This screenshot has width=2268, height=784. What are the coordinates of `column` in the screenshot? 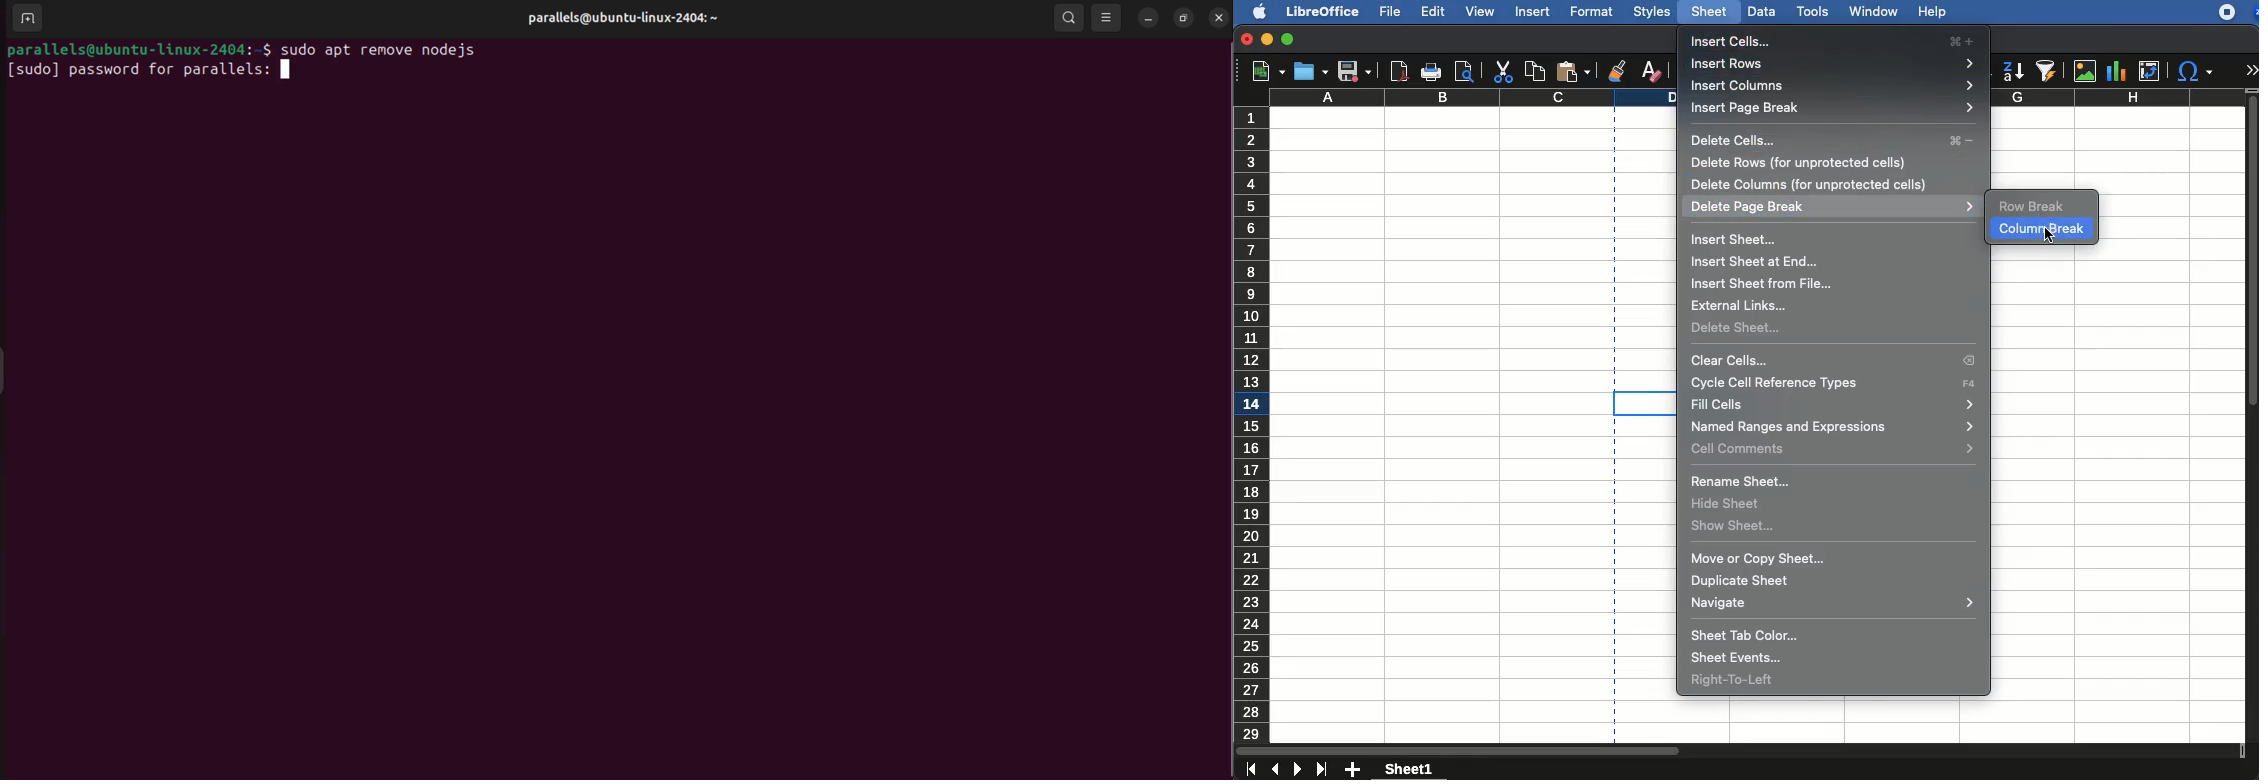 It's located at (1475, 98).